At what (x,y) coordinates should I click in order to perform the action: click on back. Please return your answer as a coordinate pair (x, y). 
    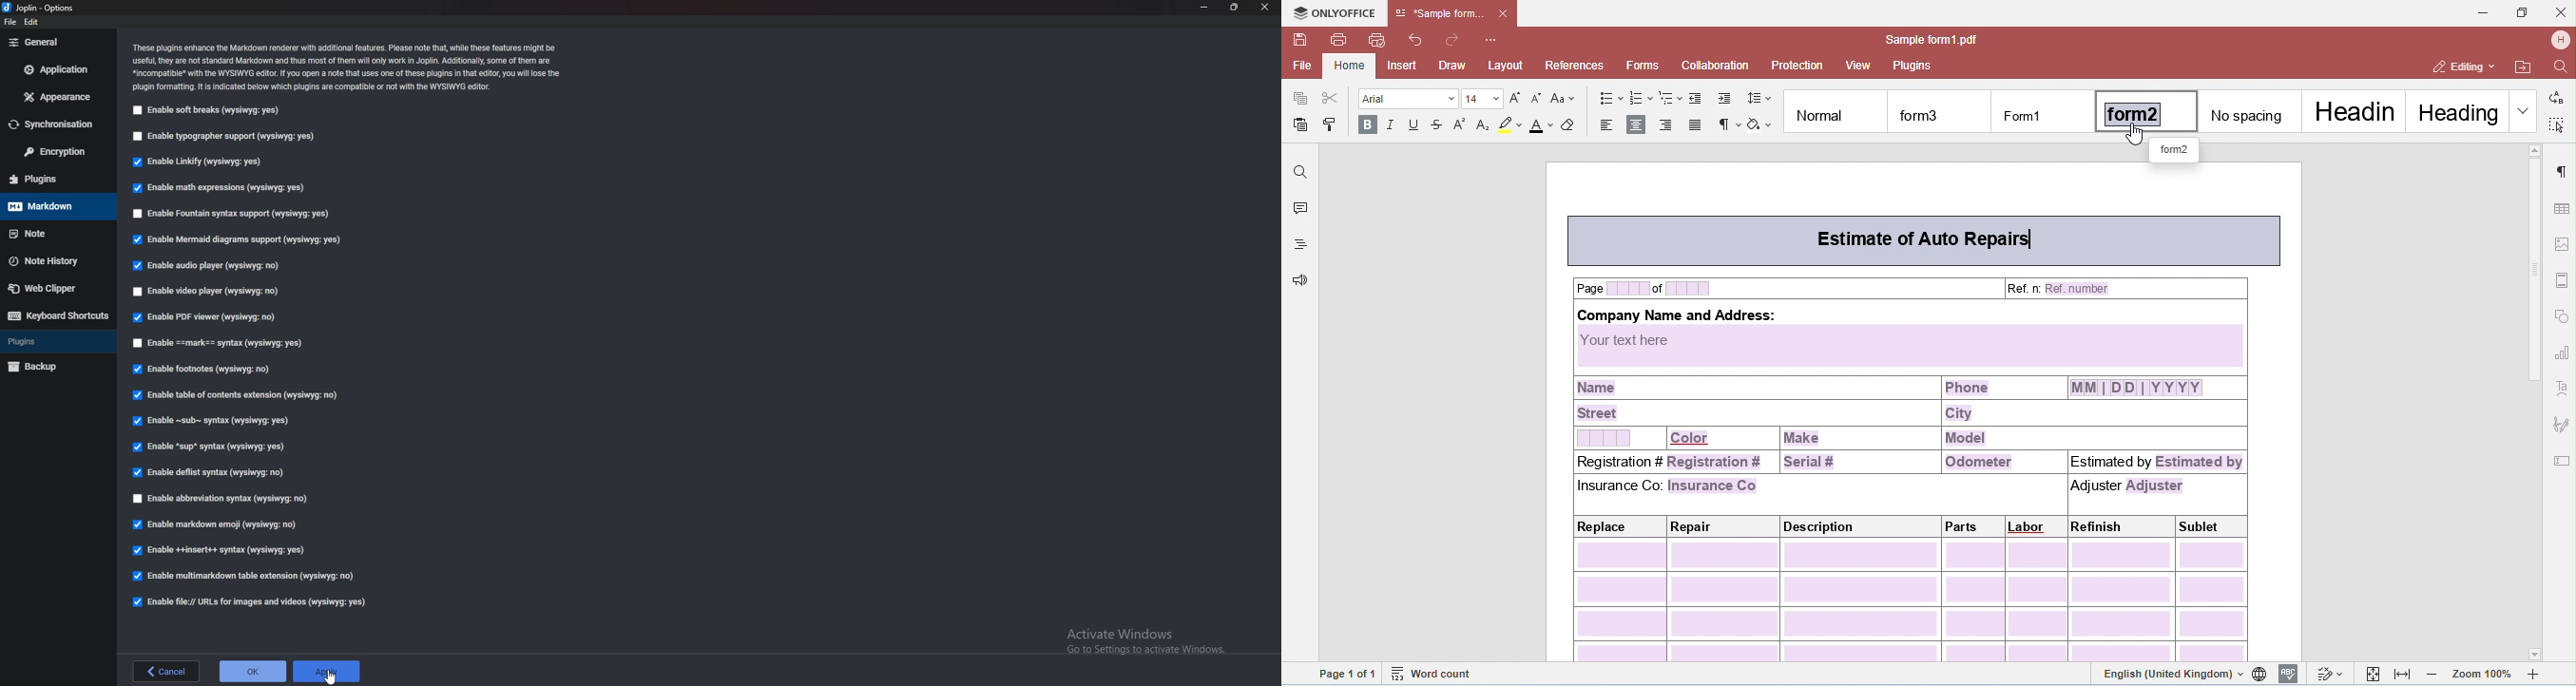
    Looking at the image, I should click on (169, 671).